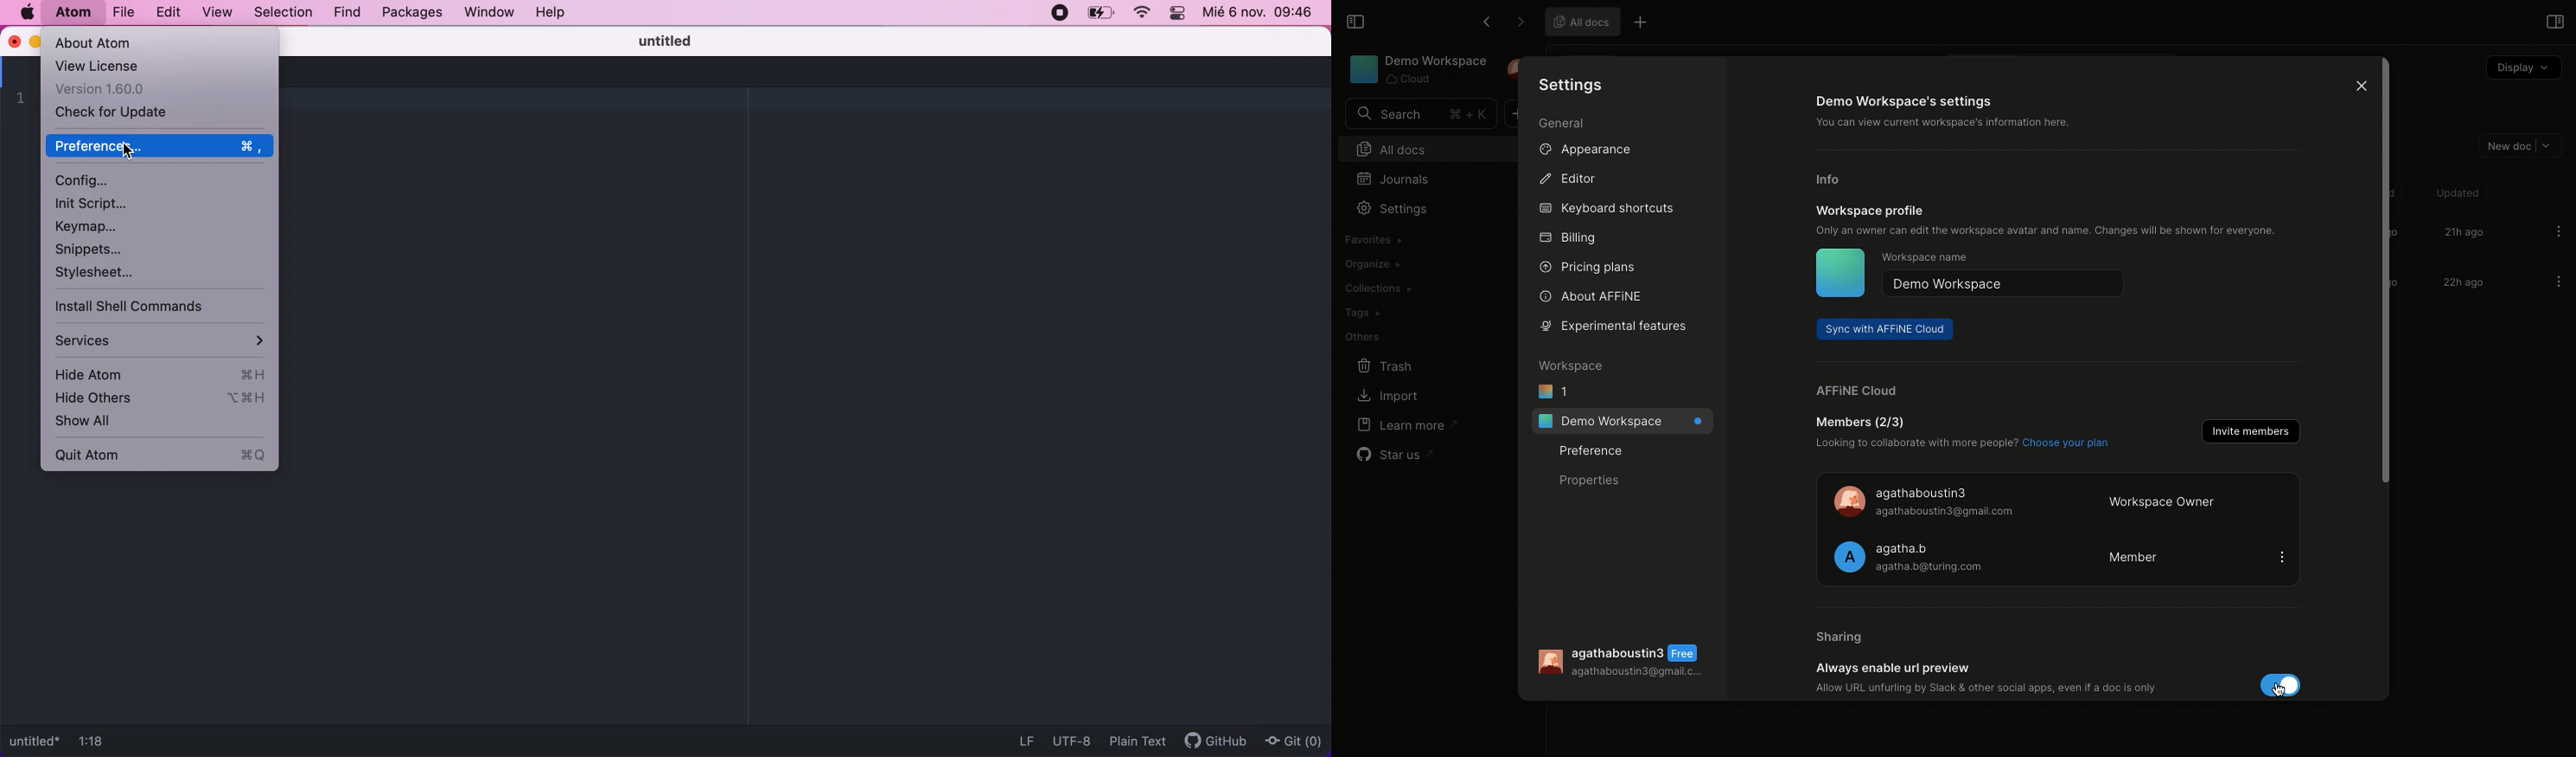  What do you see at coordinates (1416, 263) in the screenshot?
I see `Create workspace` at bounding box center [1416, 263].